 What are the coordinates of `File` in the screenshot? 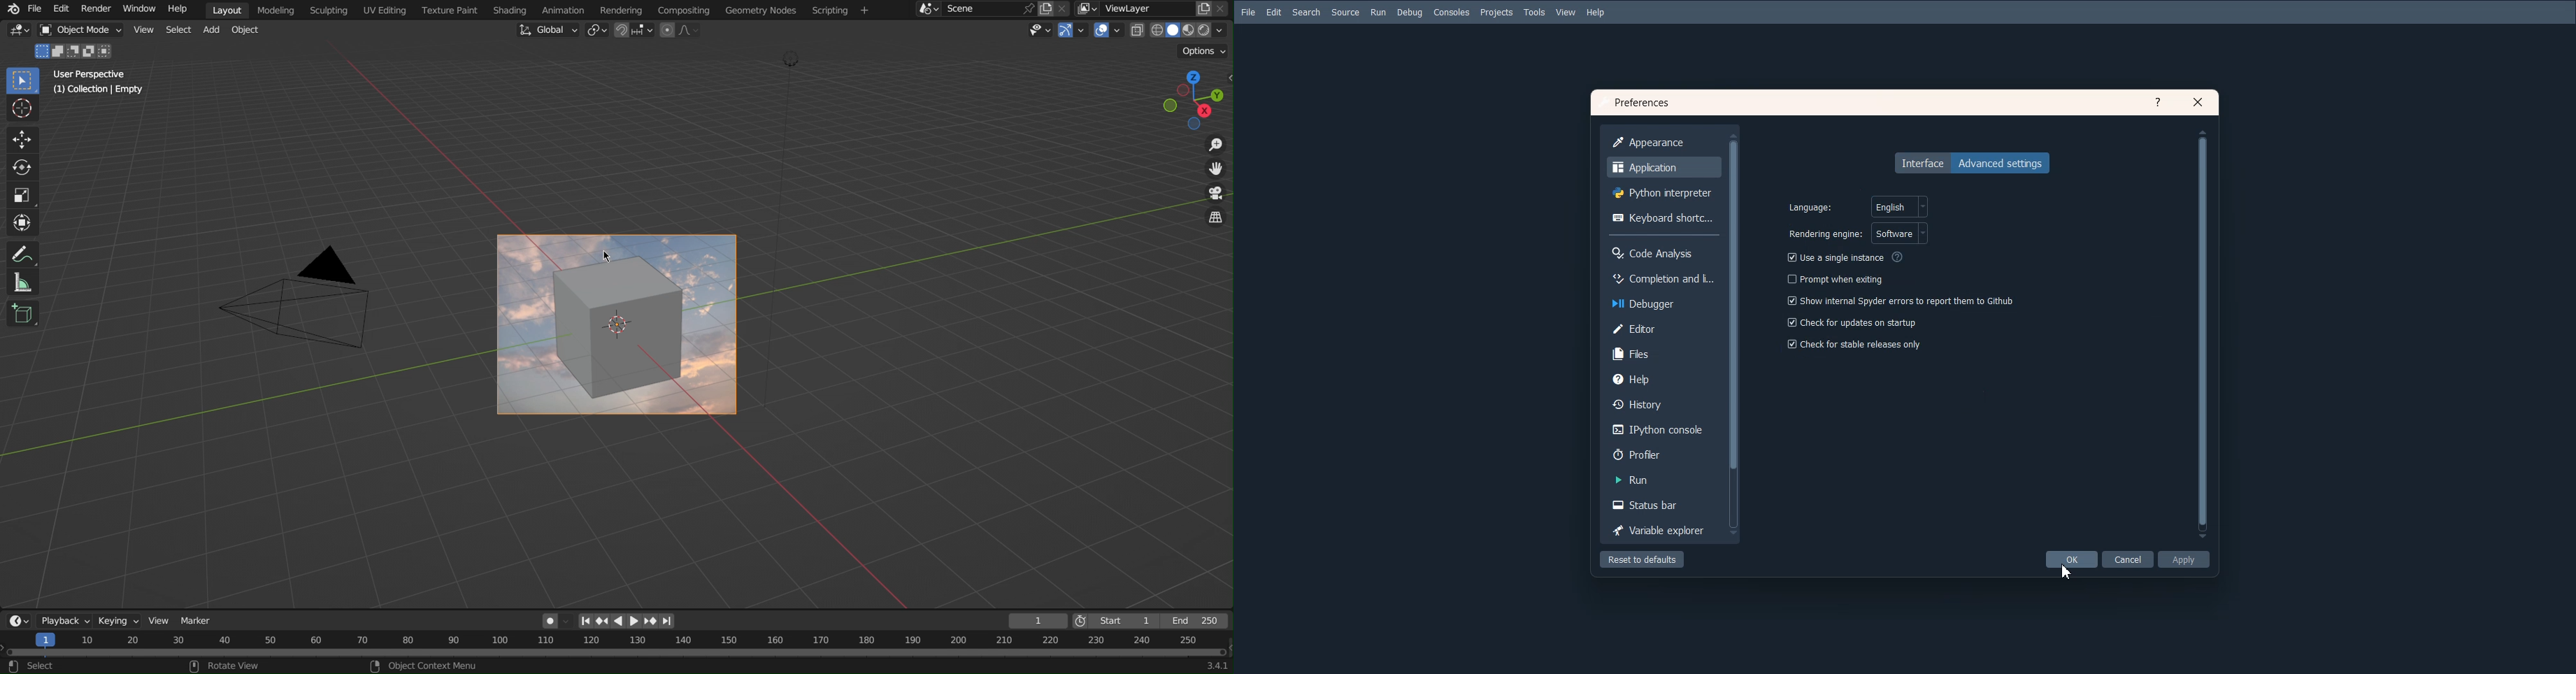 It's located at (34, 9).